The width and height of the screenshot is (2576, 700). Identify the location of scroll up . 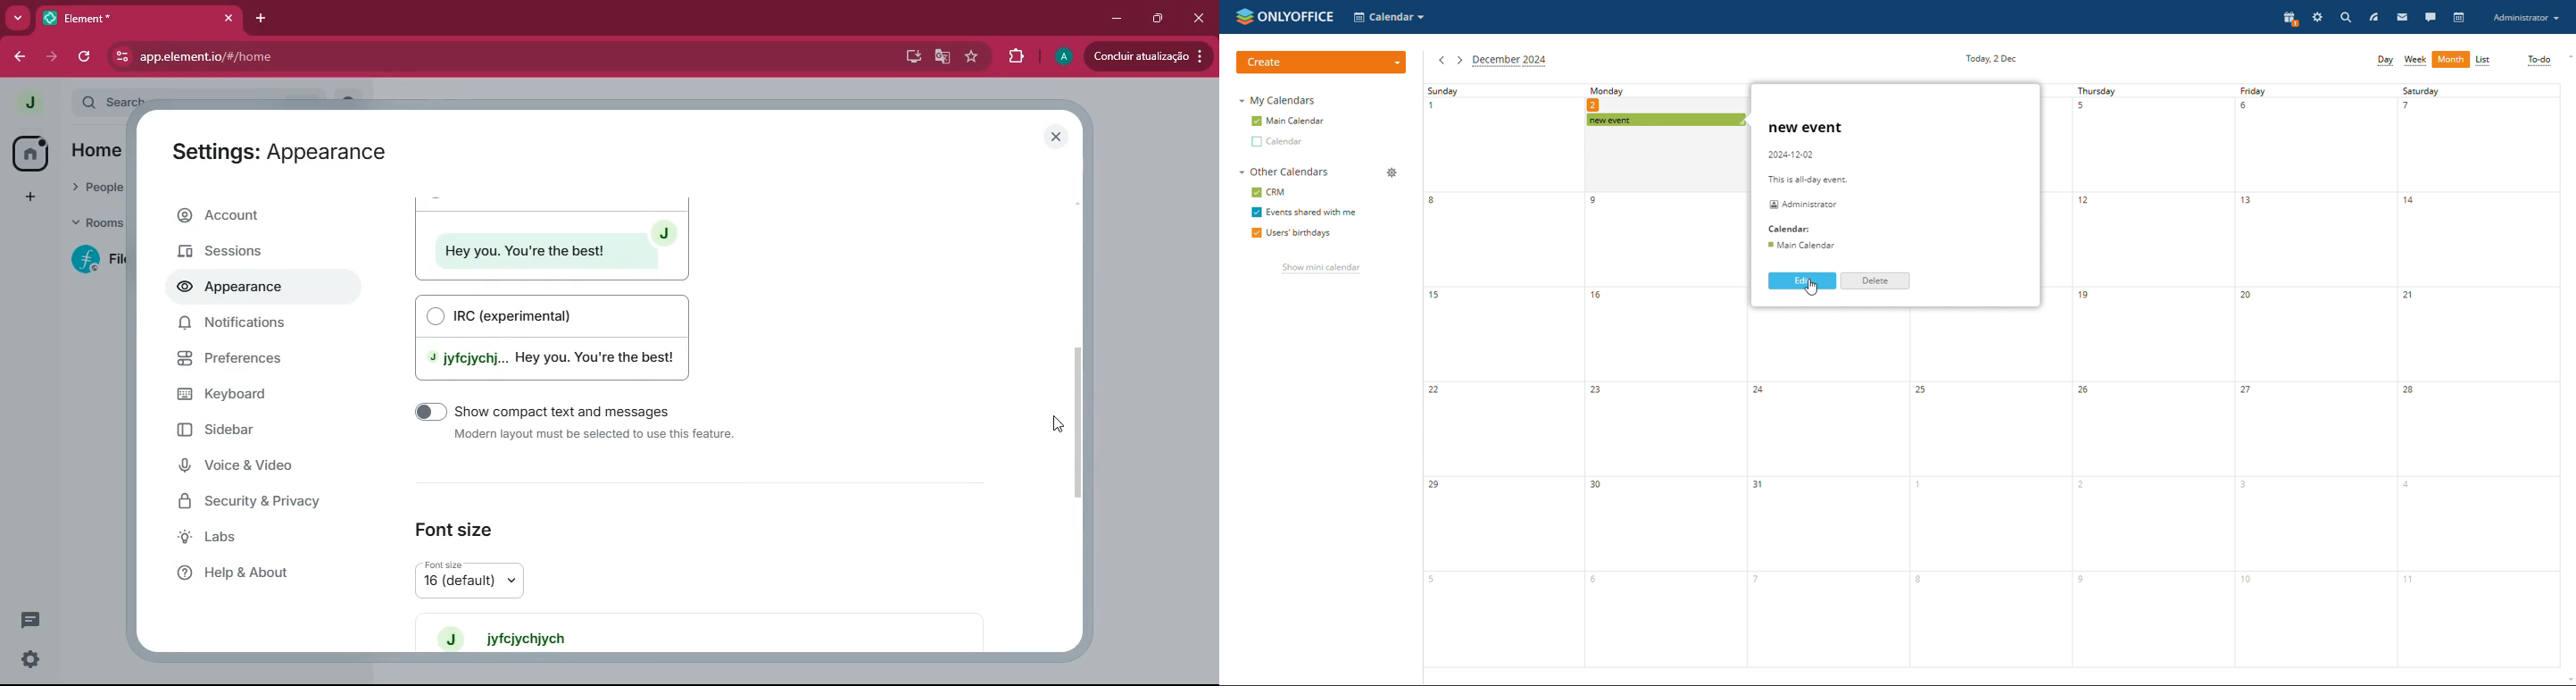
(2568, 58).